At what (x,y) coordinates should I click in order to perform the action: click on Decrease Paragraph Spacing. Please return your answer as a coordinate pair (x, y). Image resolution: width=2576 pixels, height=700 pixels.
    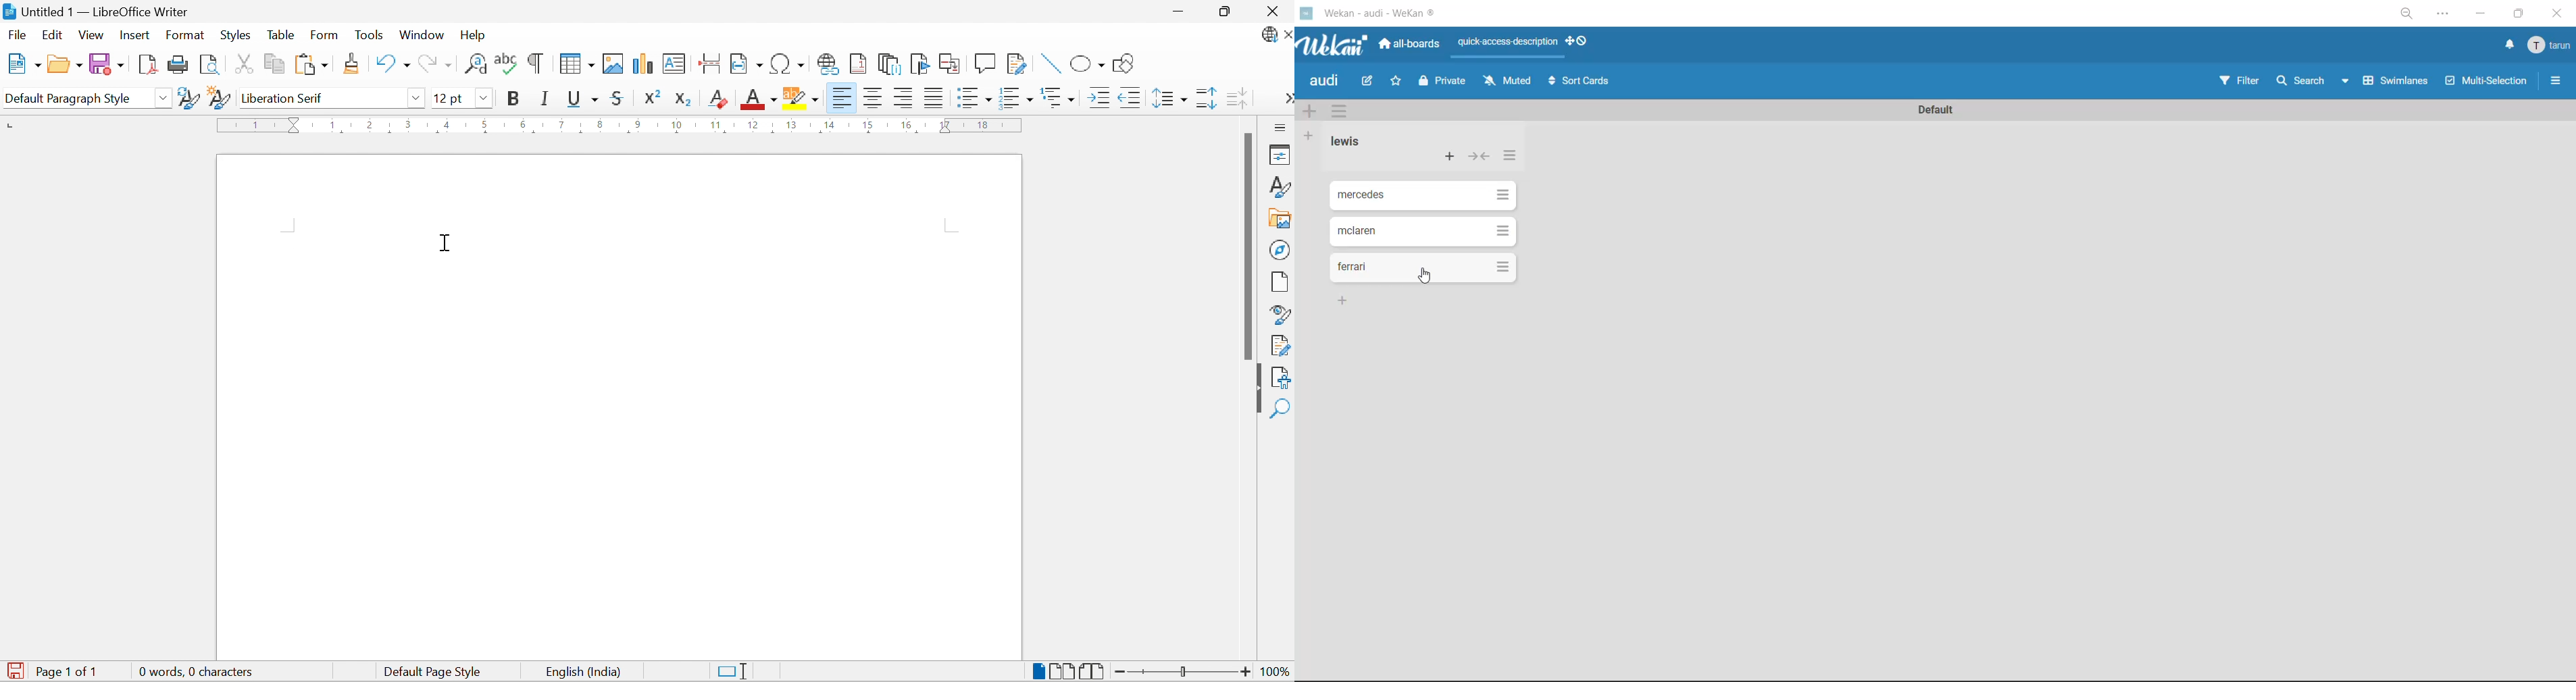
    Looking at the image, I should click on (1236, 98).